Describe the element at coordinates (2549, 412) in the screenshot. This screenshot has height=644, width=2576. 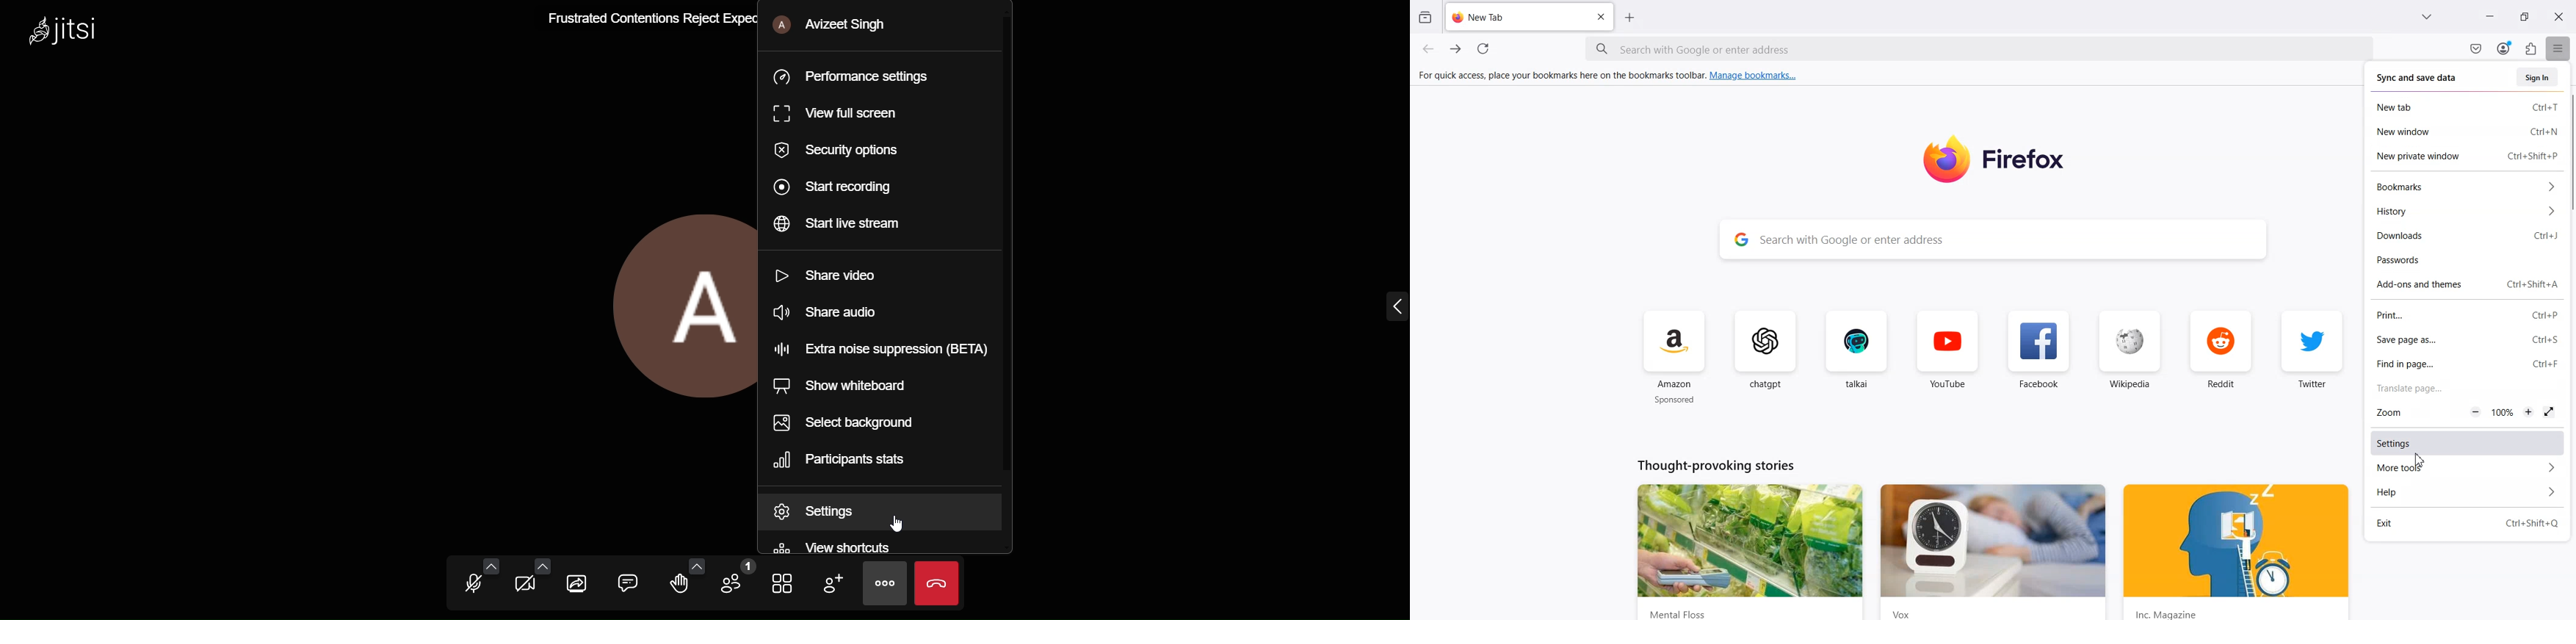
I see `FullScreen` at that location.